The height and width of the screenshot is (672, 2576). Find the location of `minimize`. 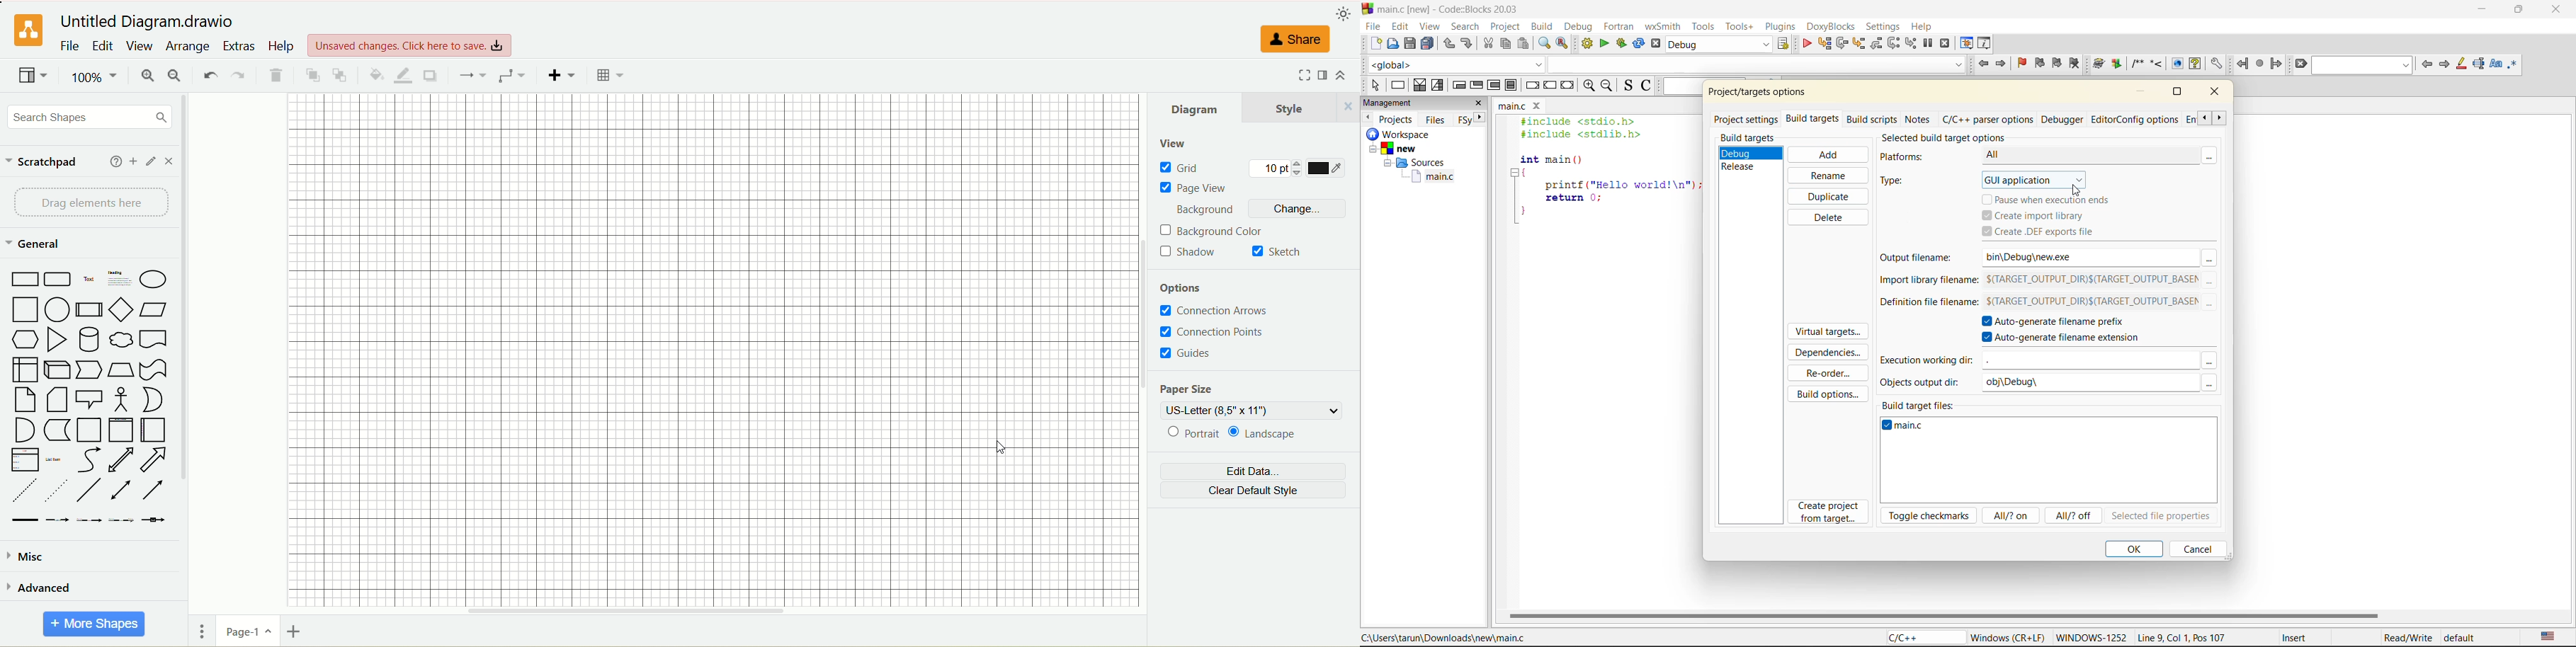

minimize is located at coordinates (2487, 11).